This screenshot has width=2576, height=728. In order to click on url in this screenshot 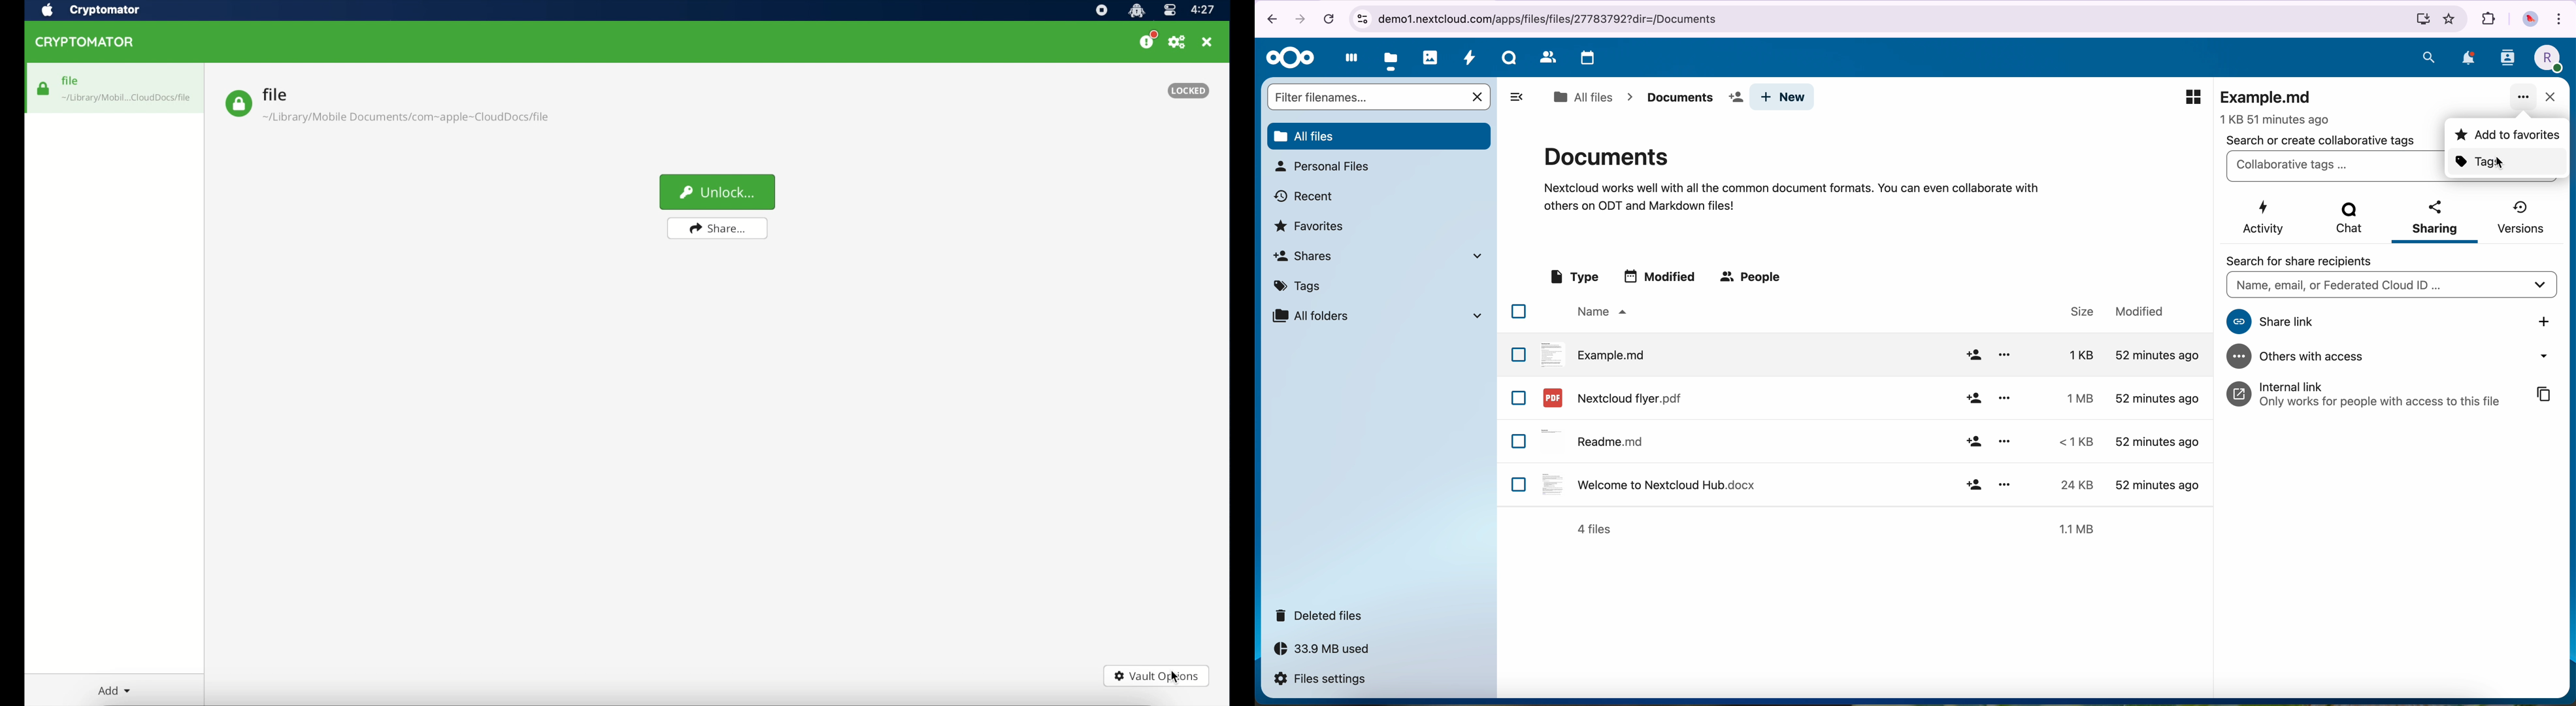, I will do `click(1891, 20)`.